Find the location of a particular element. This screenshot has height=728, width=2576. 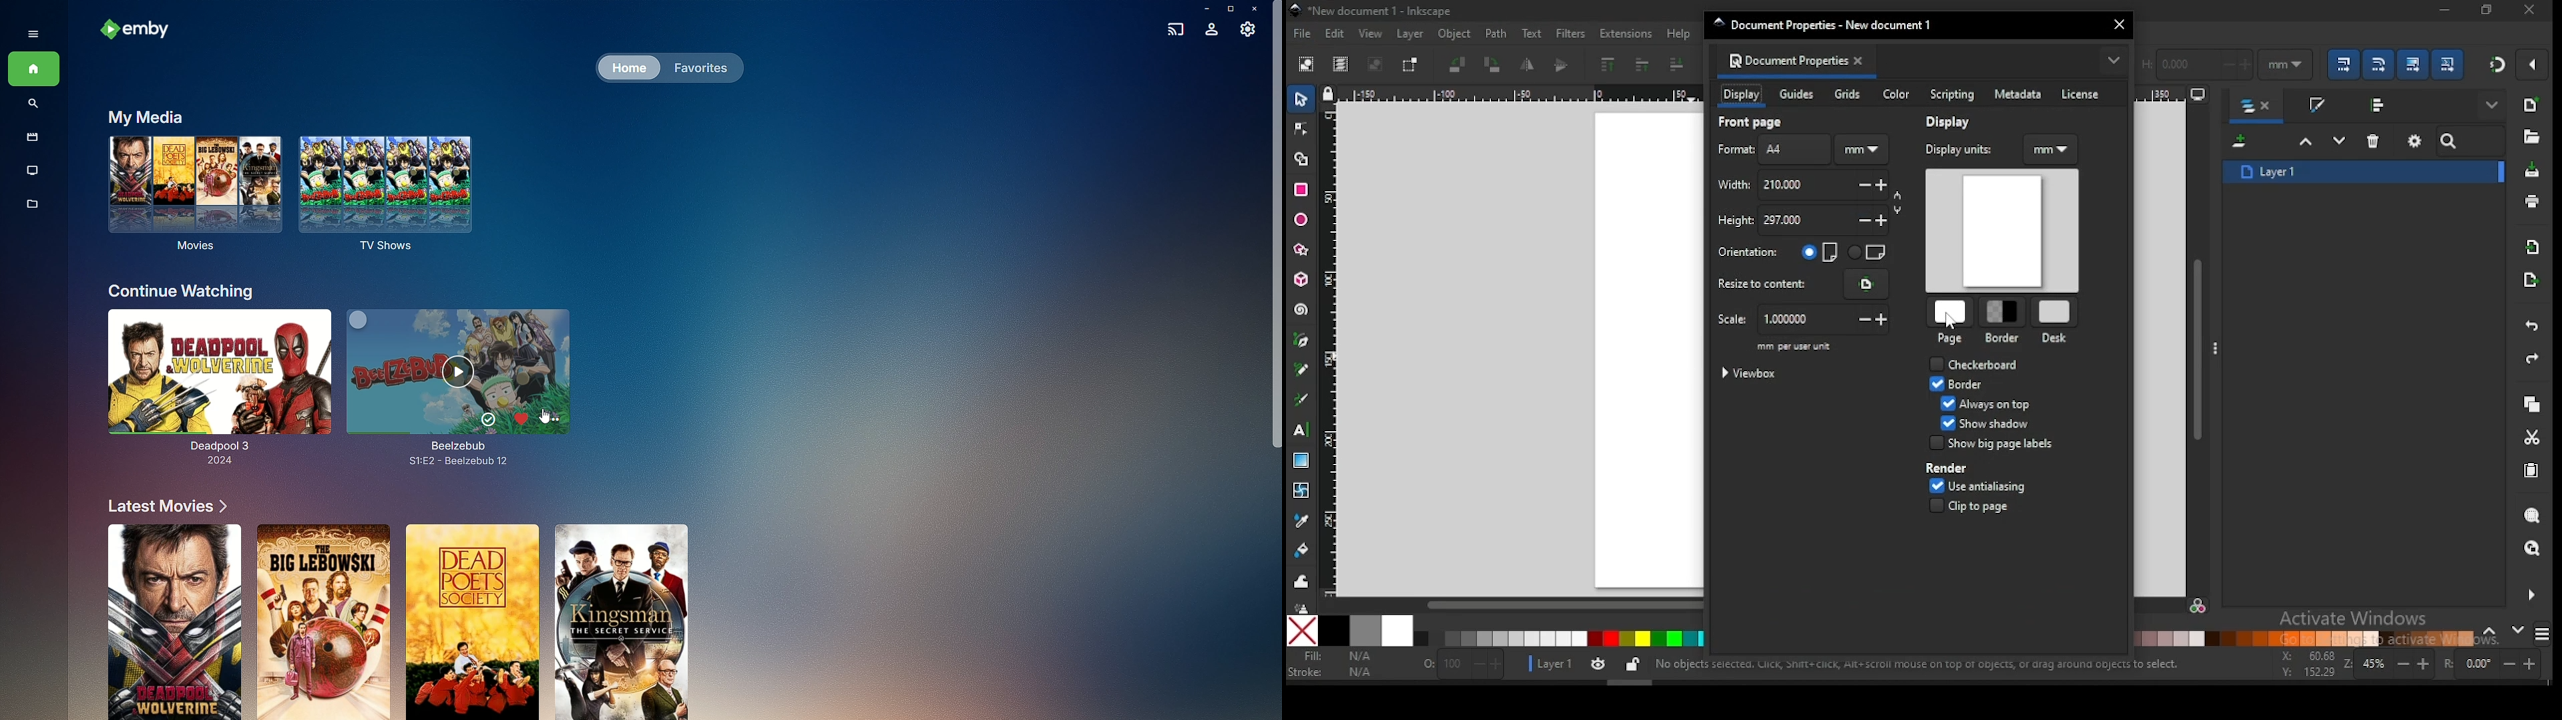

Home is located at coordinates (628, 69).